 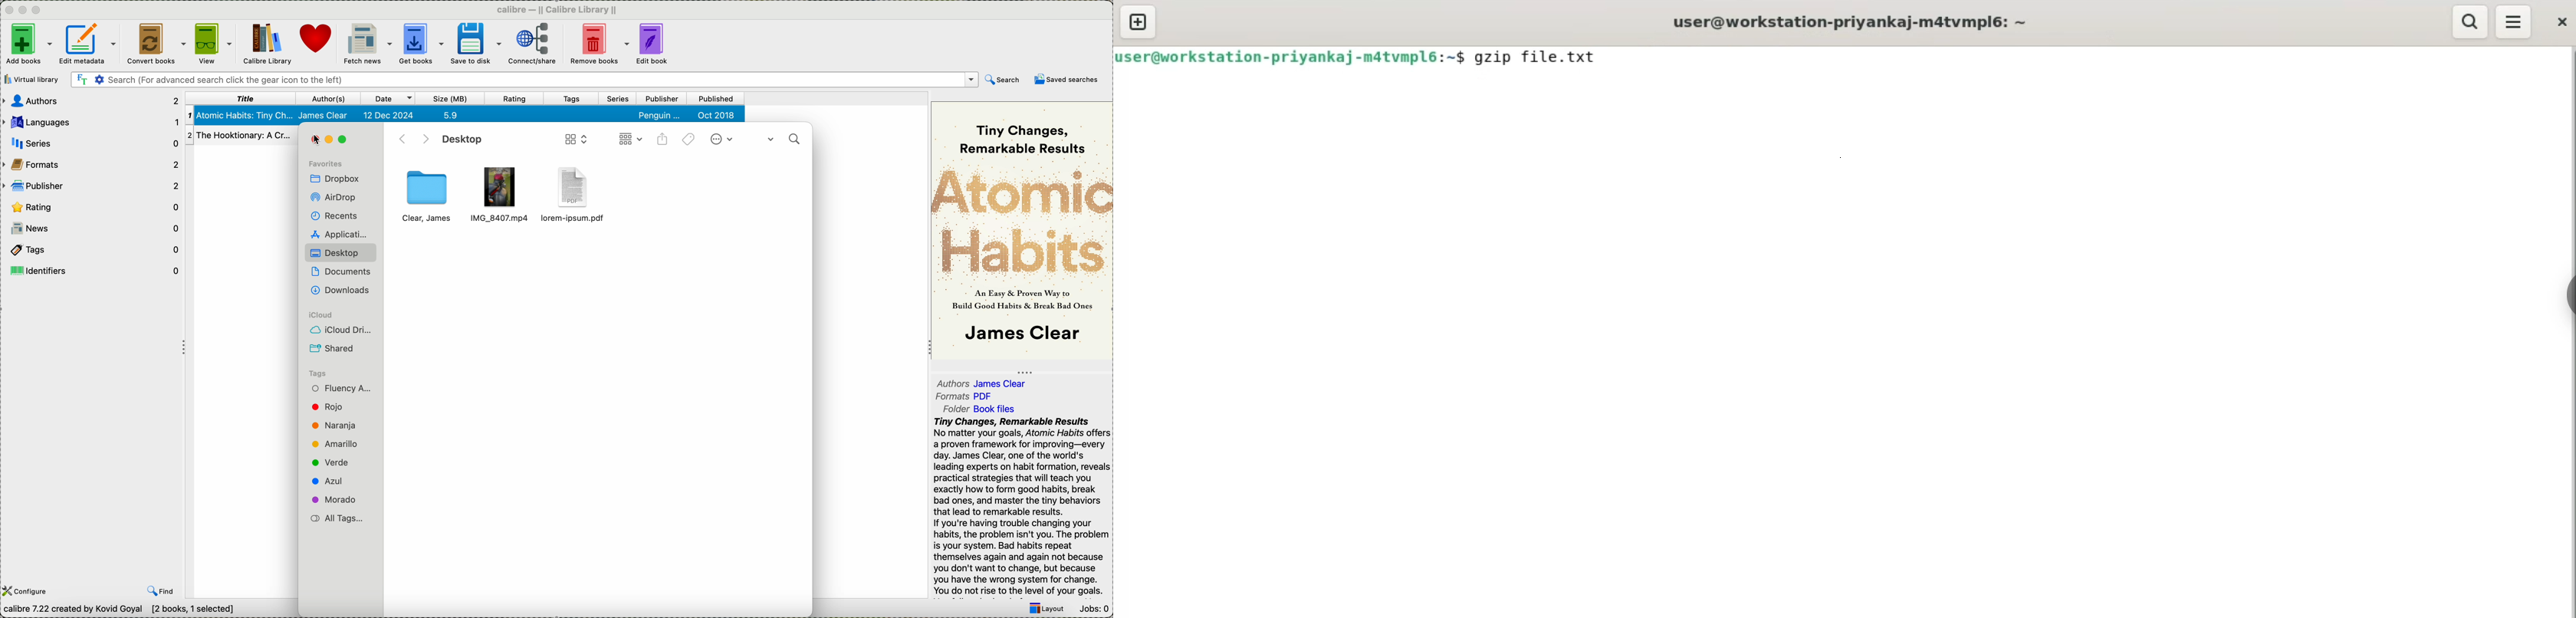 I want to click on menu, so click(x=2513, y=21).